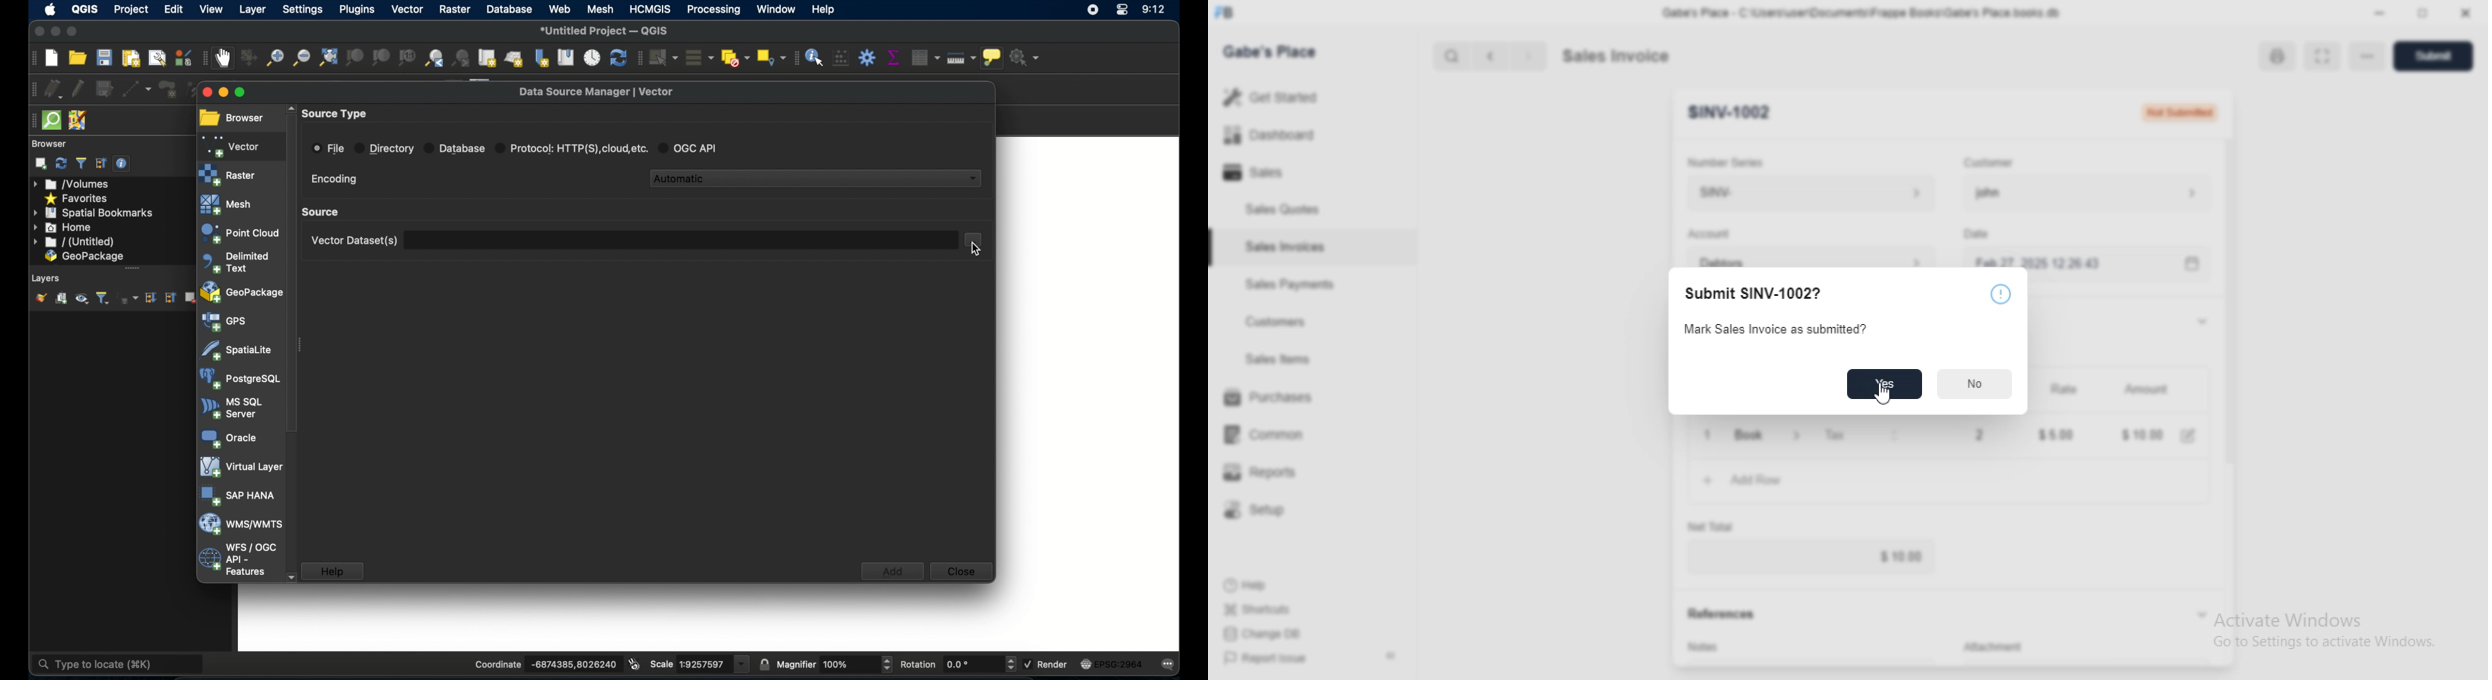  Describe the element at coordinates (407, 57) in the screenshot. I see `zoom to native resolution` at that location.